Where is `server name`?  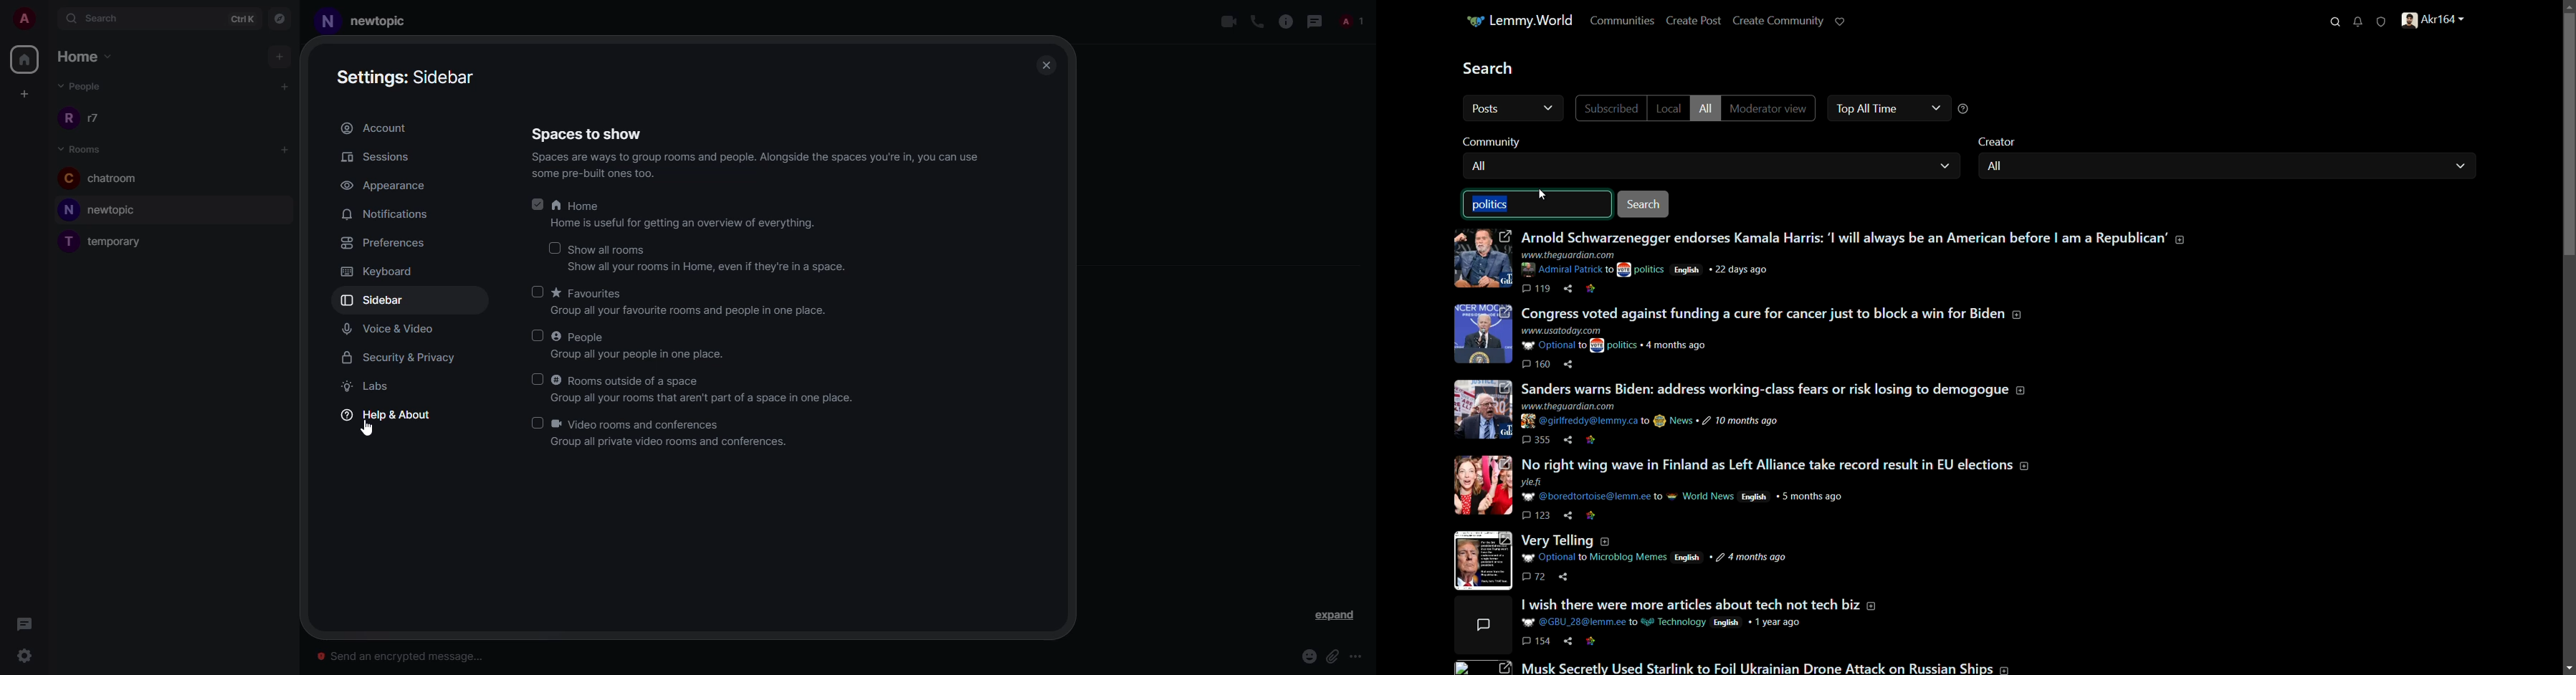 server name is located at coordinates (1520, 21).